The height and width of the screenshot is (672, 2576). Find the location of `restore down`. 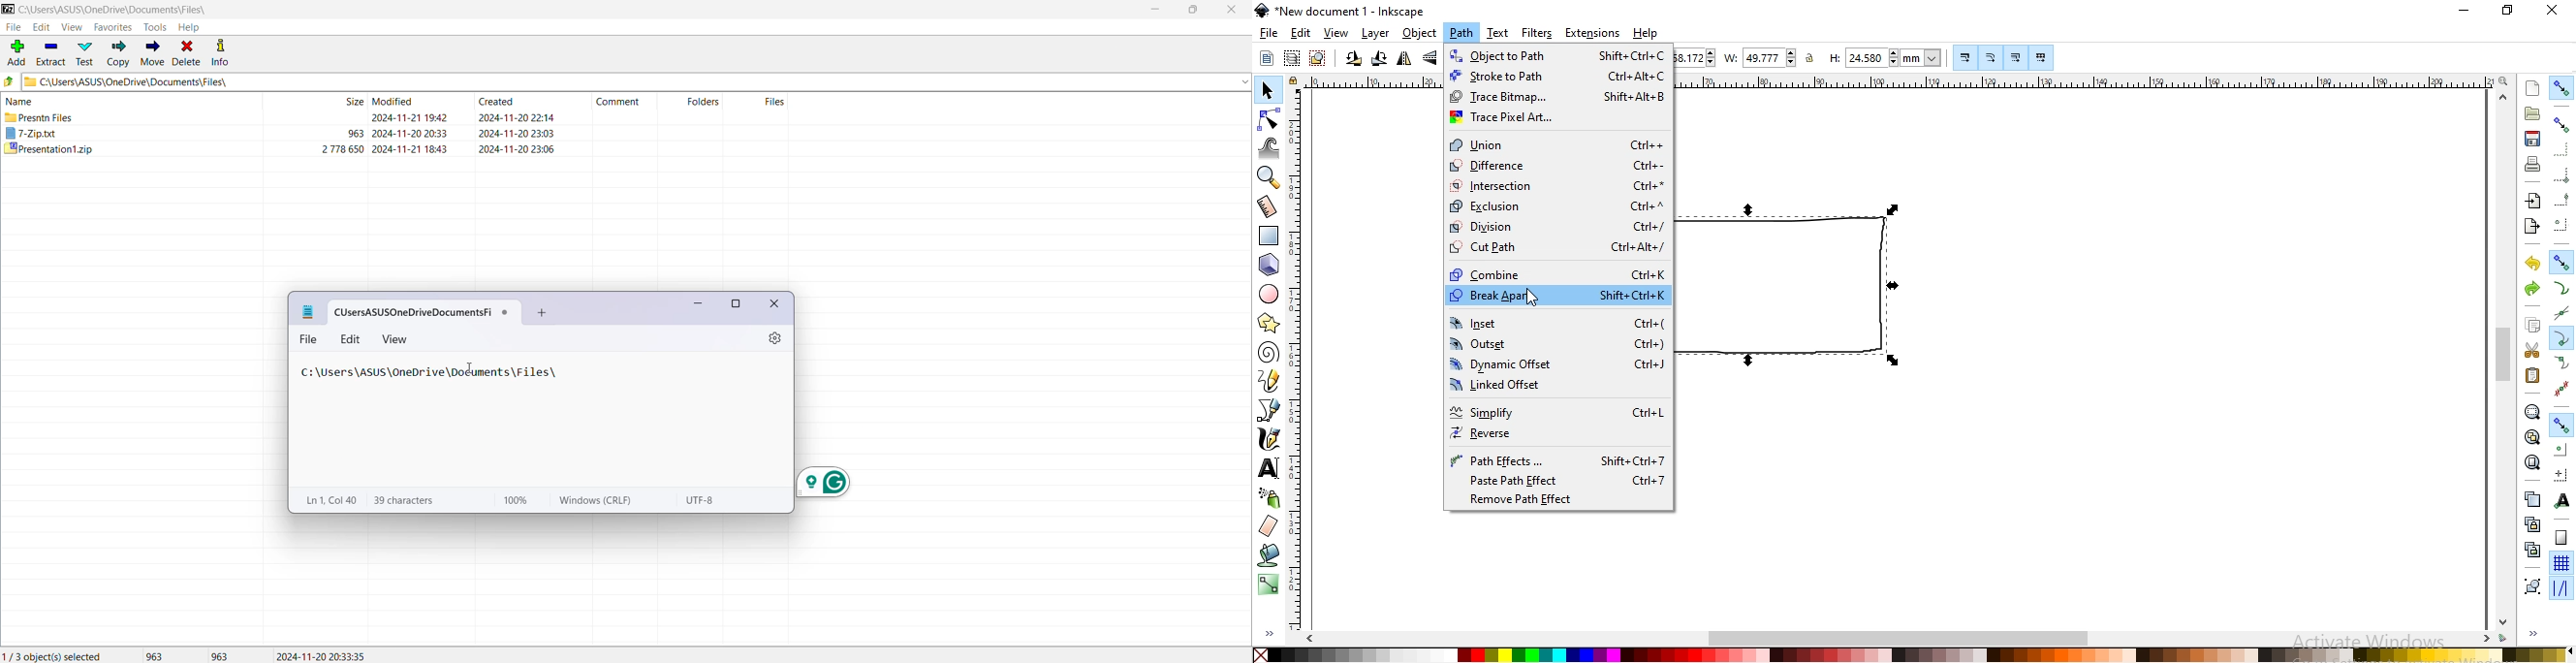

restore down is located at coordinates (2506, 12).